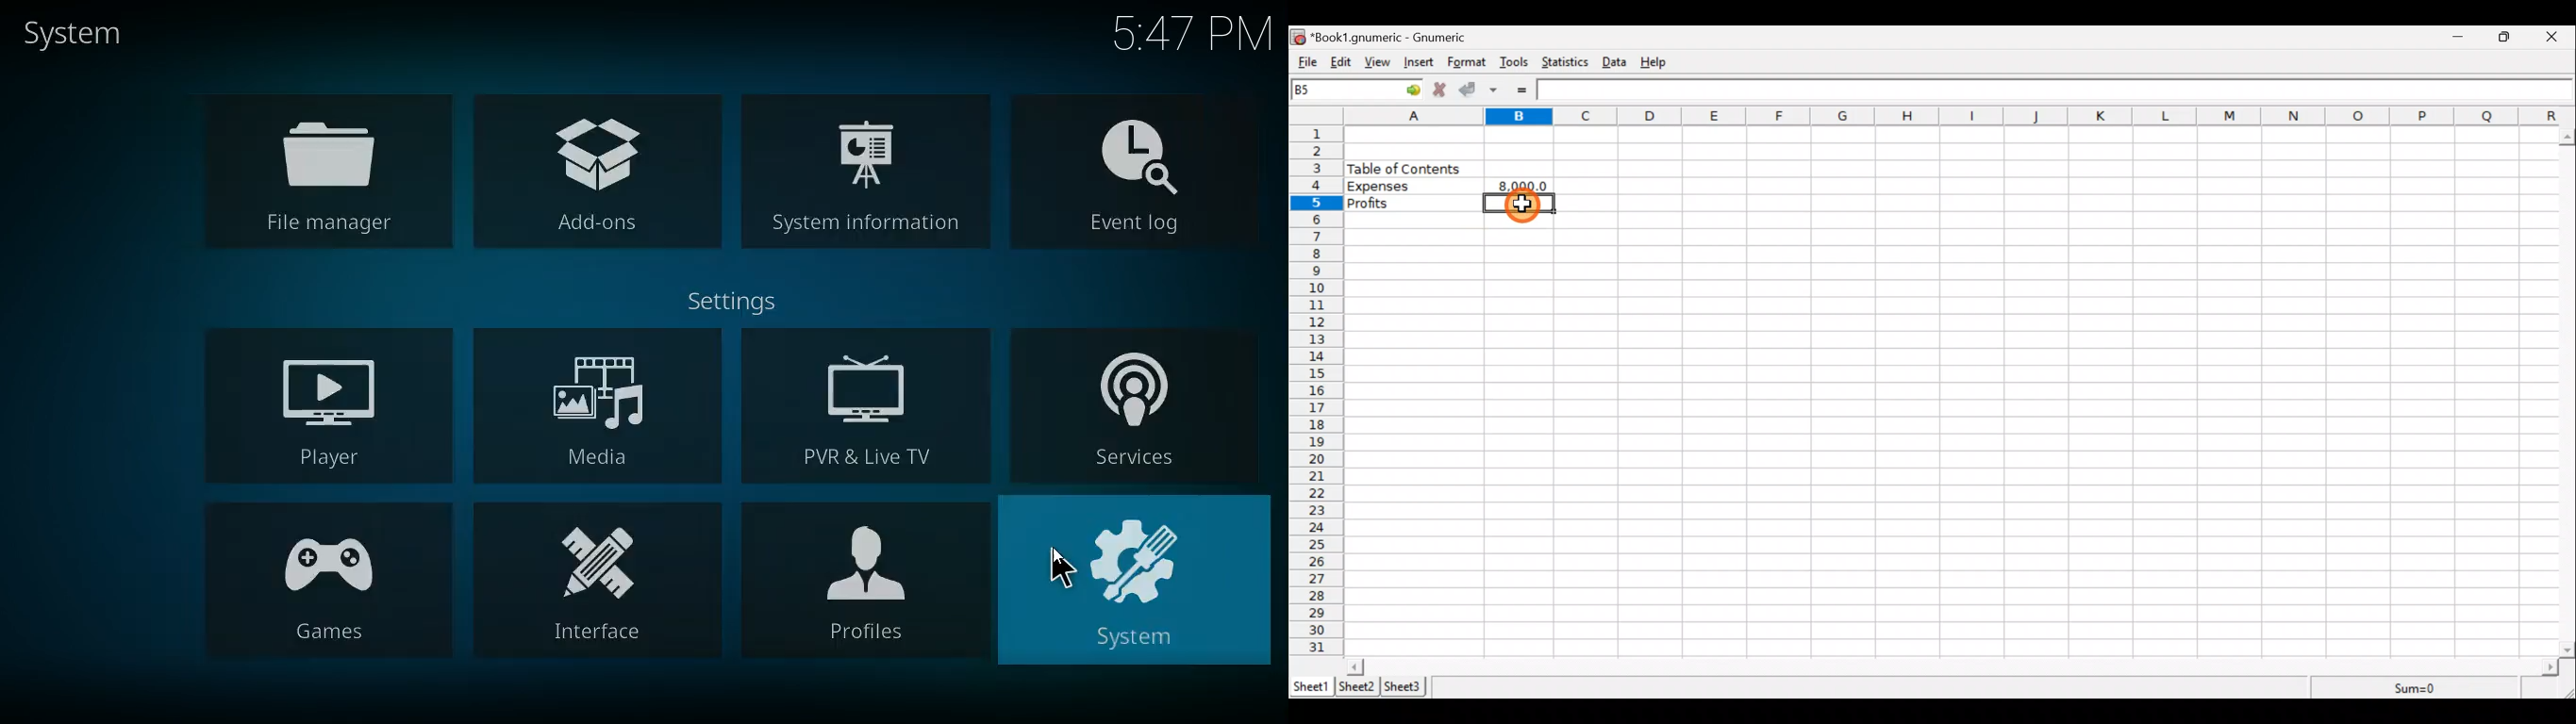 The image size is (2576, 728). Describe the element at coordinates (1940, 117) in the screenshot. I see `alphabets row` at that location.